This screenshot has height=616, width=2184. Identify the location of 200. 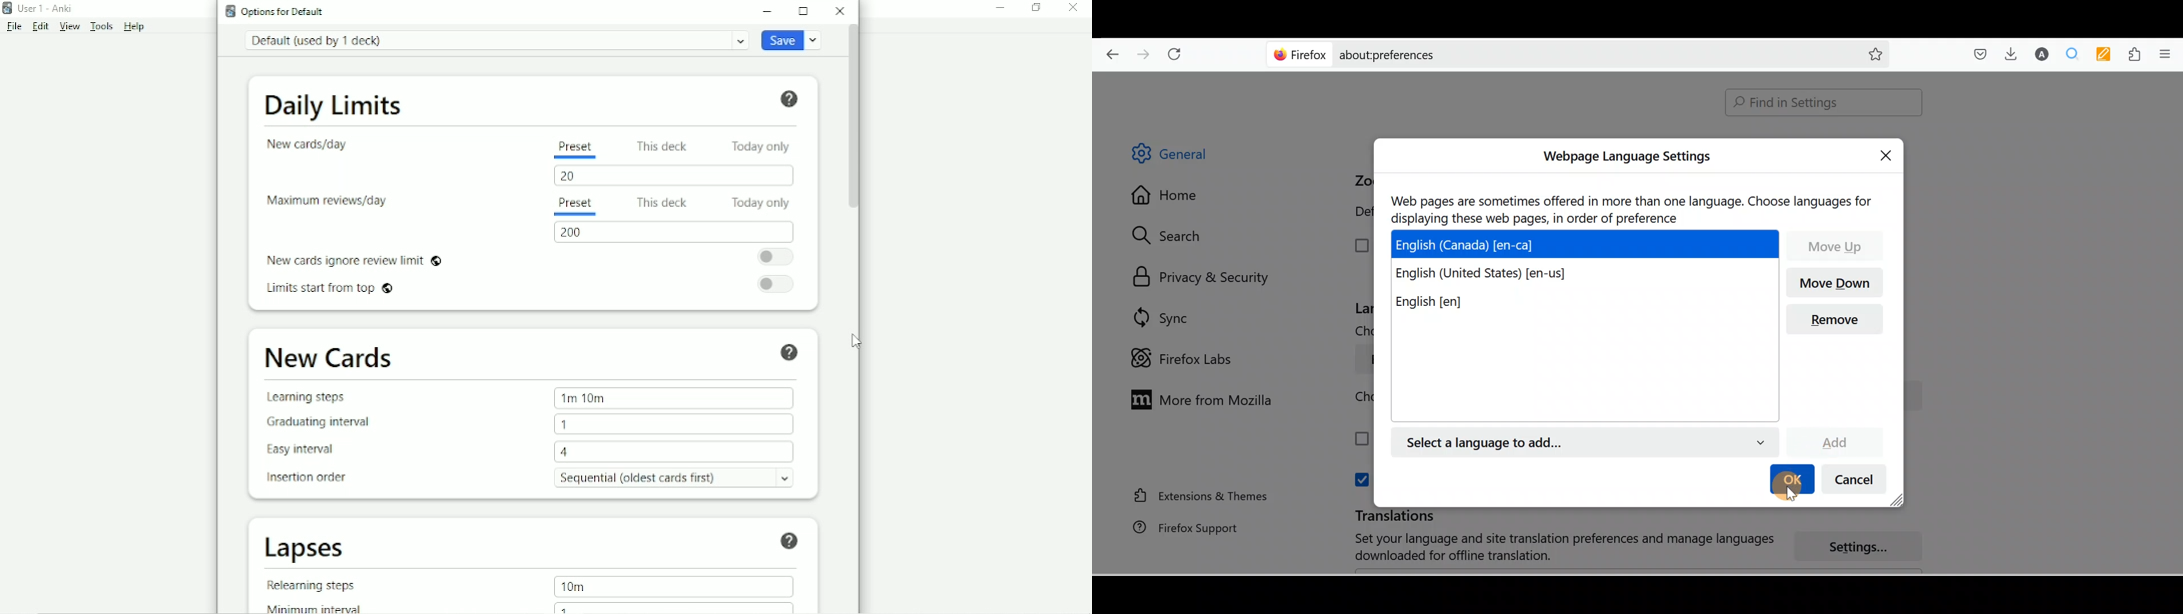
(675, 232).